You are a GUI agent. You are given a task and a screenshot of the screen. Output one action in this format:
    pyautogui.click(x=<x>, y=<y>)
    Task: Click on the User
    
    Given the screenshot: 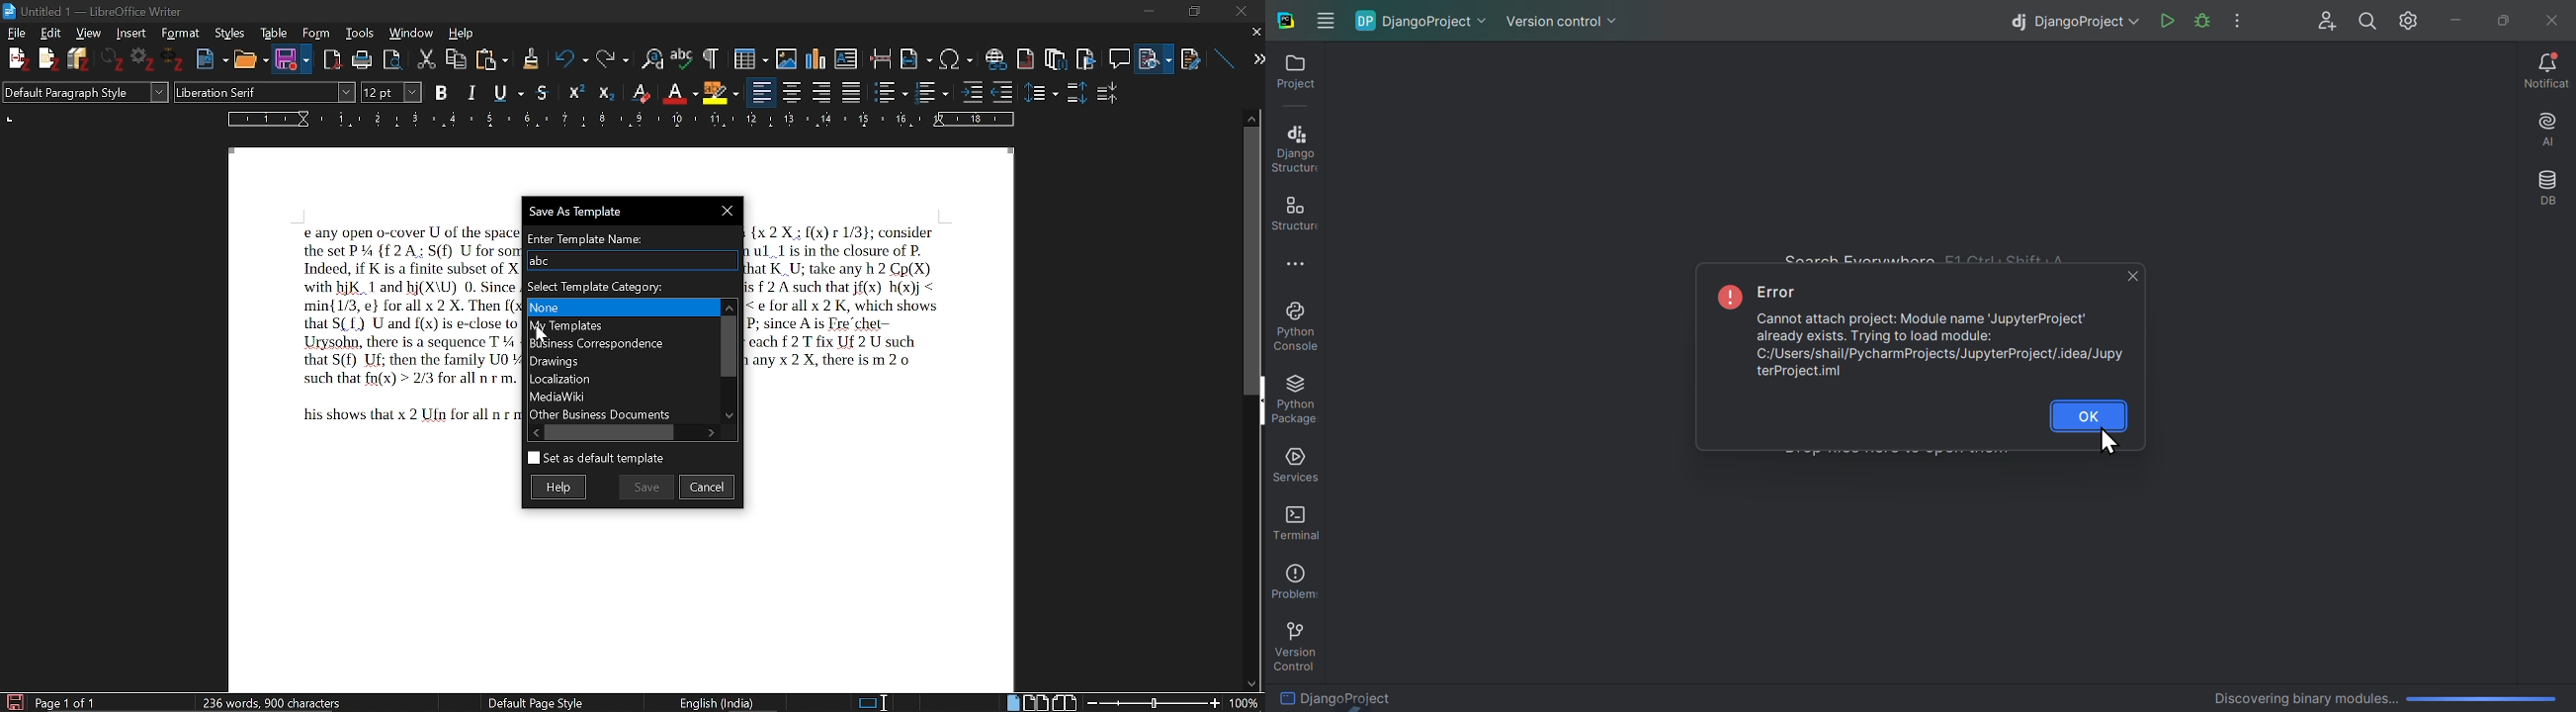 What is the action you would take?
    pyautogui.click(x=2329, y=21)
    